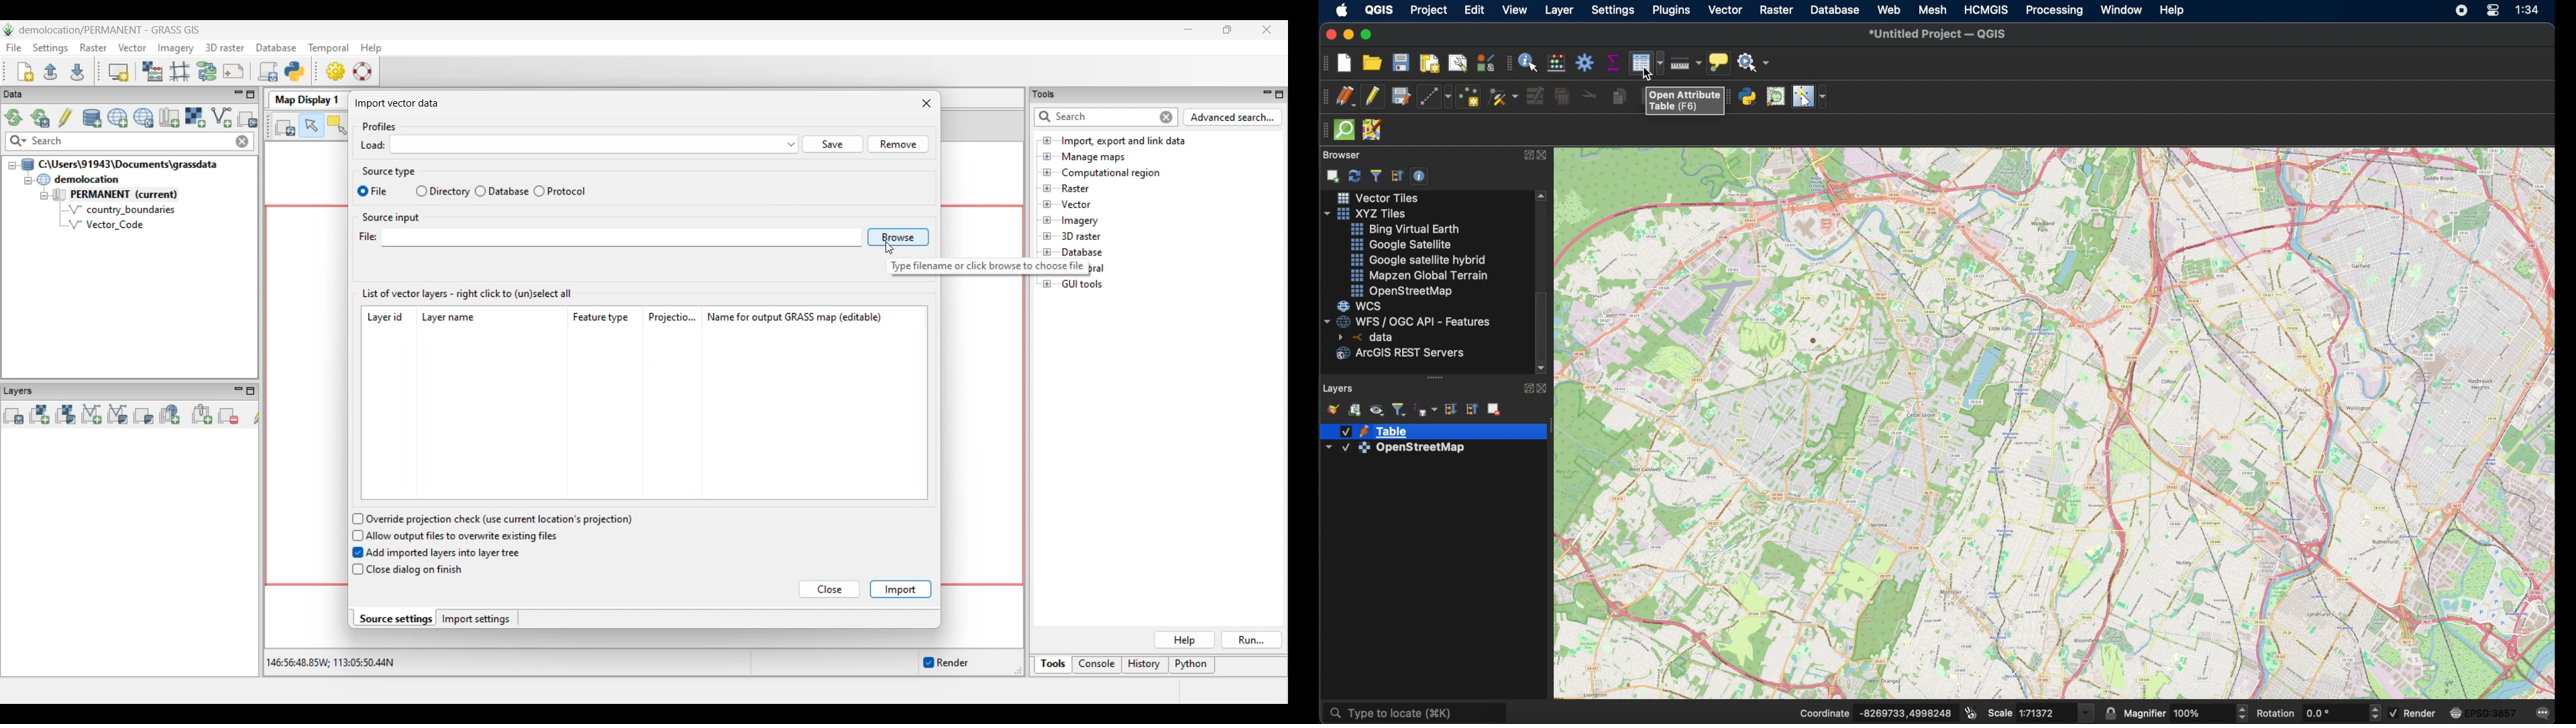  What do you see at coordinates (1507, 64) in the screenshot?
I see `drag handle` at bounding box center [1507, 64].